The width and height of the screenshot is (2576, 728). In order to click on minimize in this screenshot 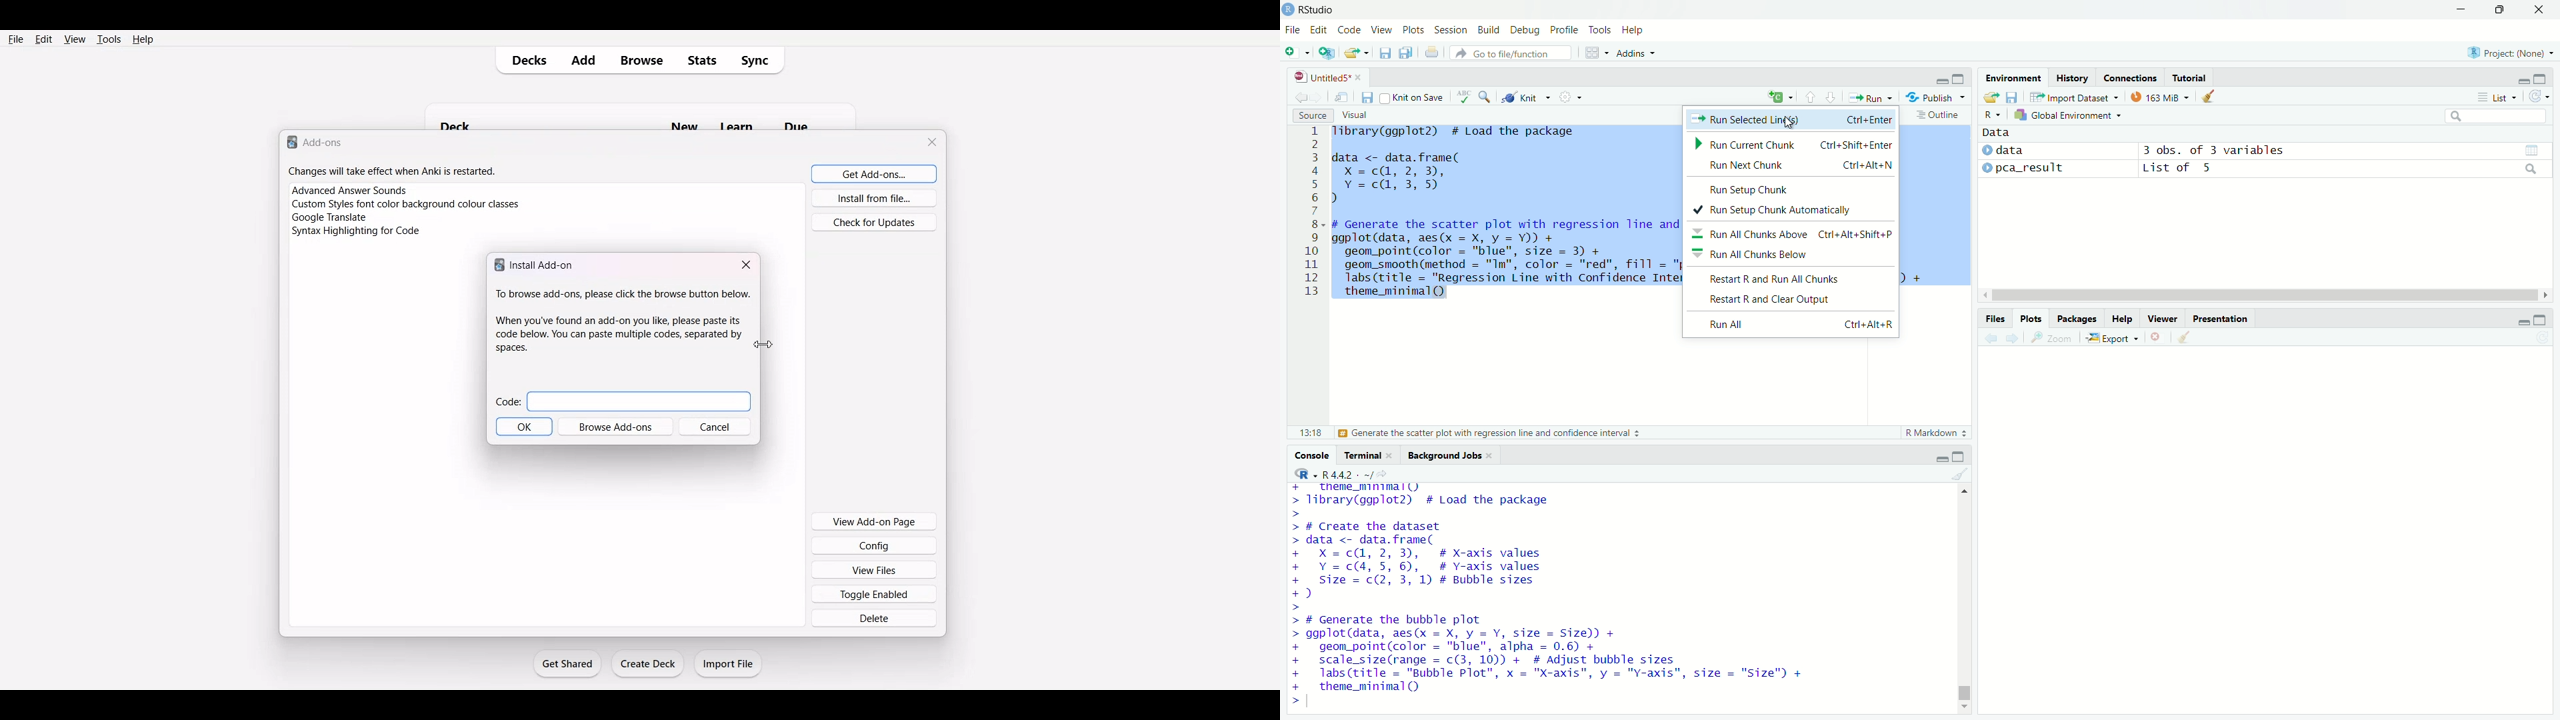, I will do `click(1940, 457)`.